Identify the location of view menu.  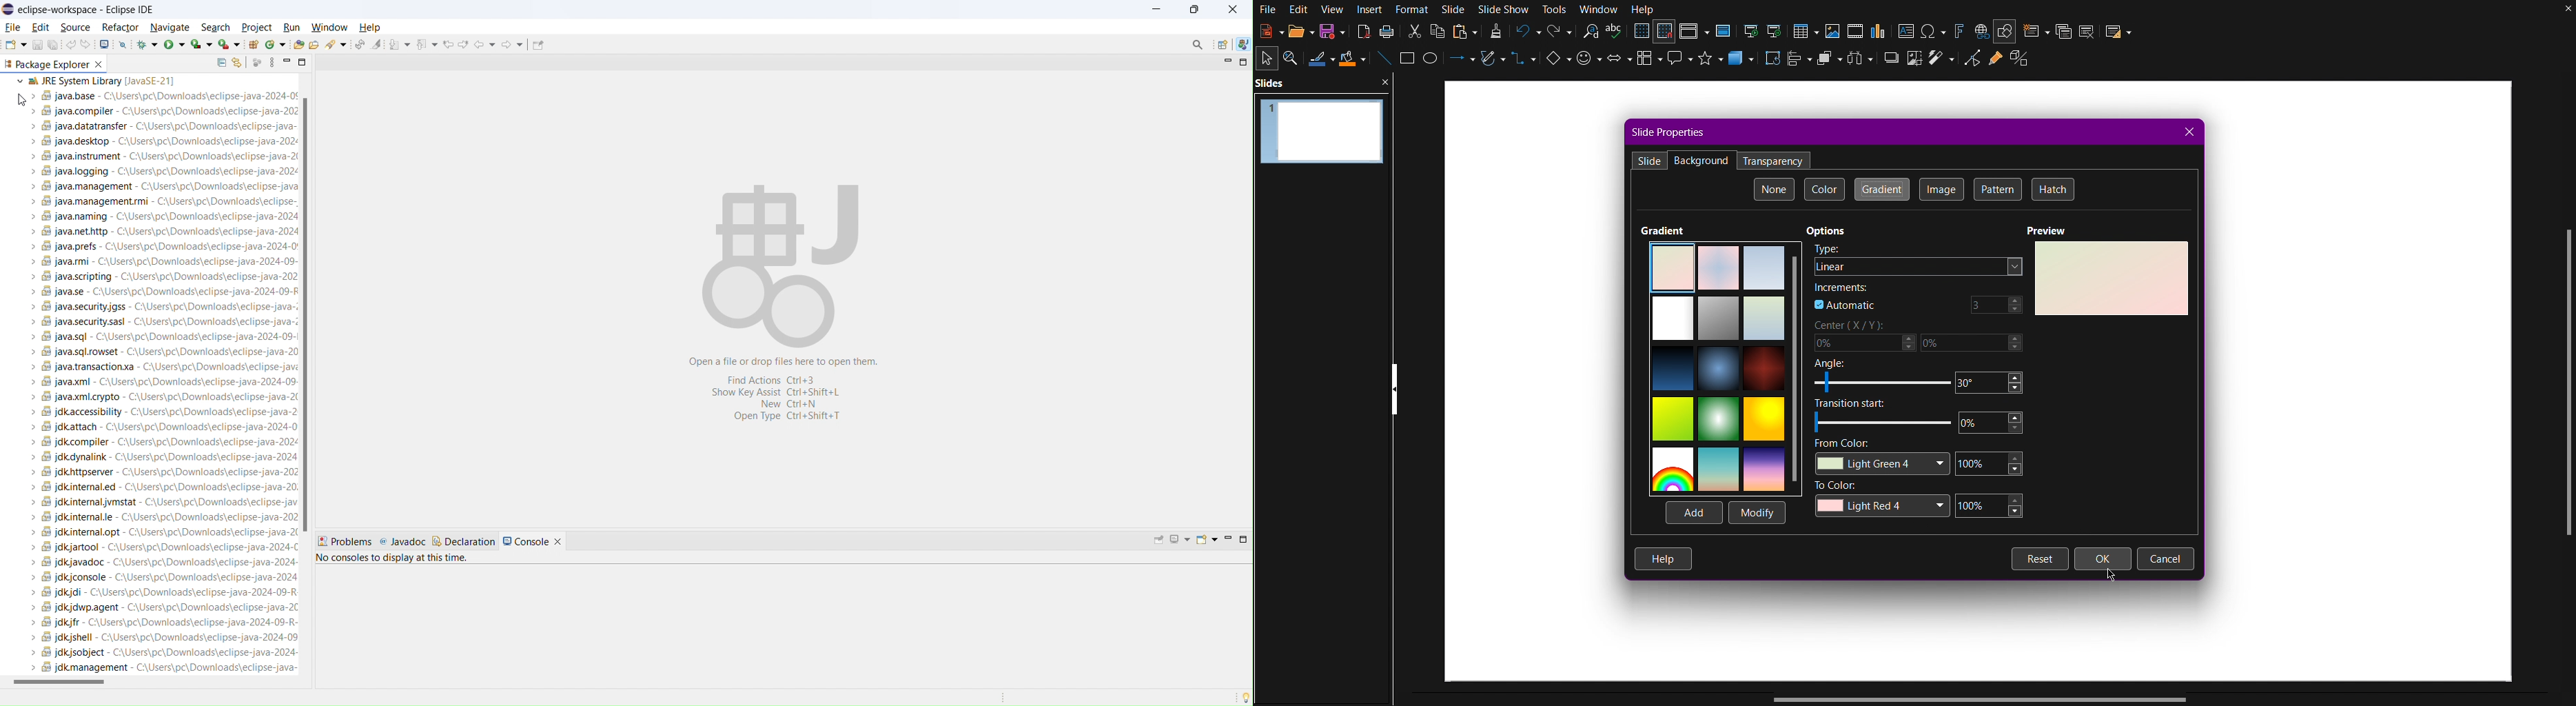
(272, 62).